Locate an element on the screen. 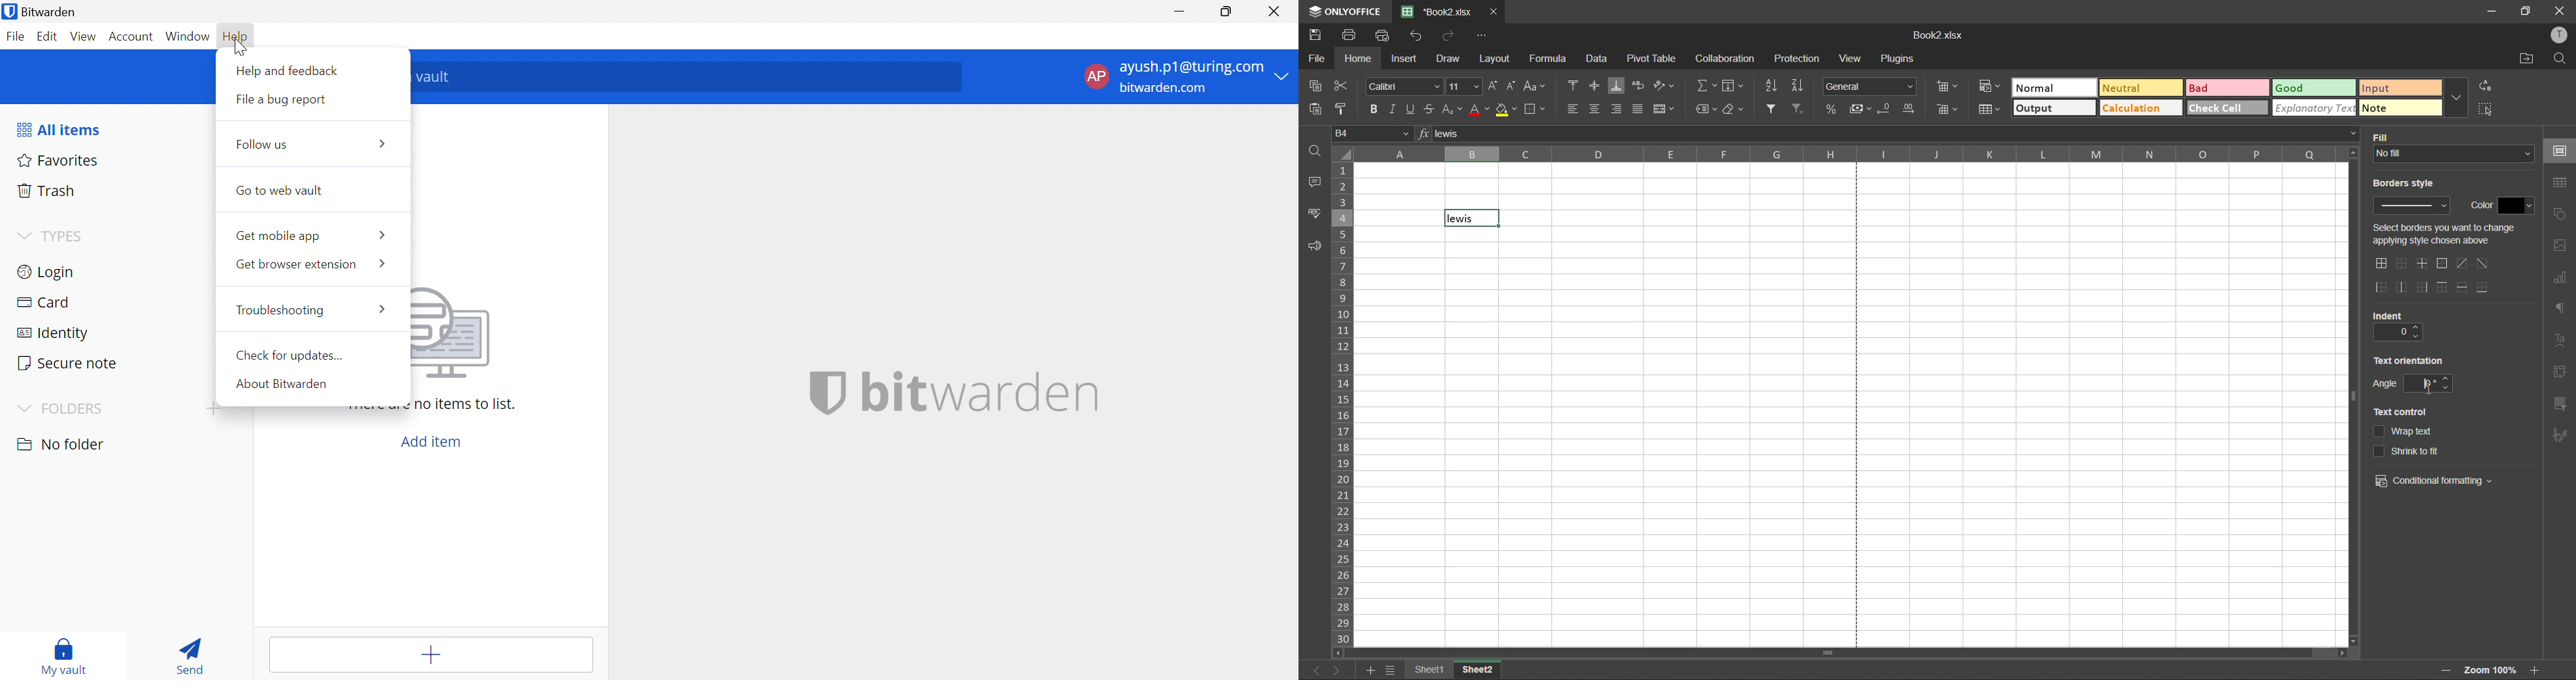 This screenshot has height=700, width=2576. Help and feedback is located at coordinates (310, 68).